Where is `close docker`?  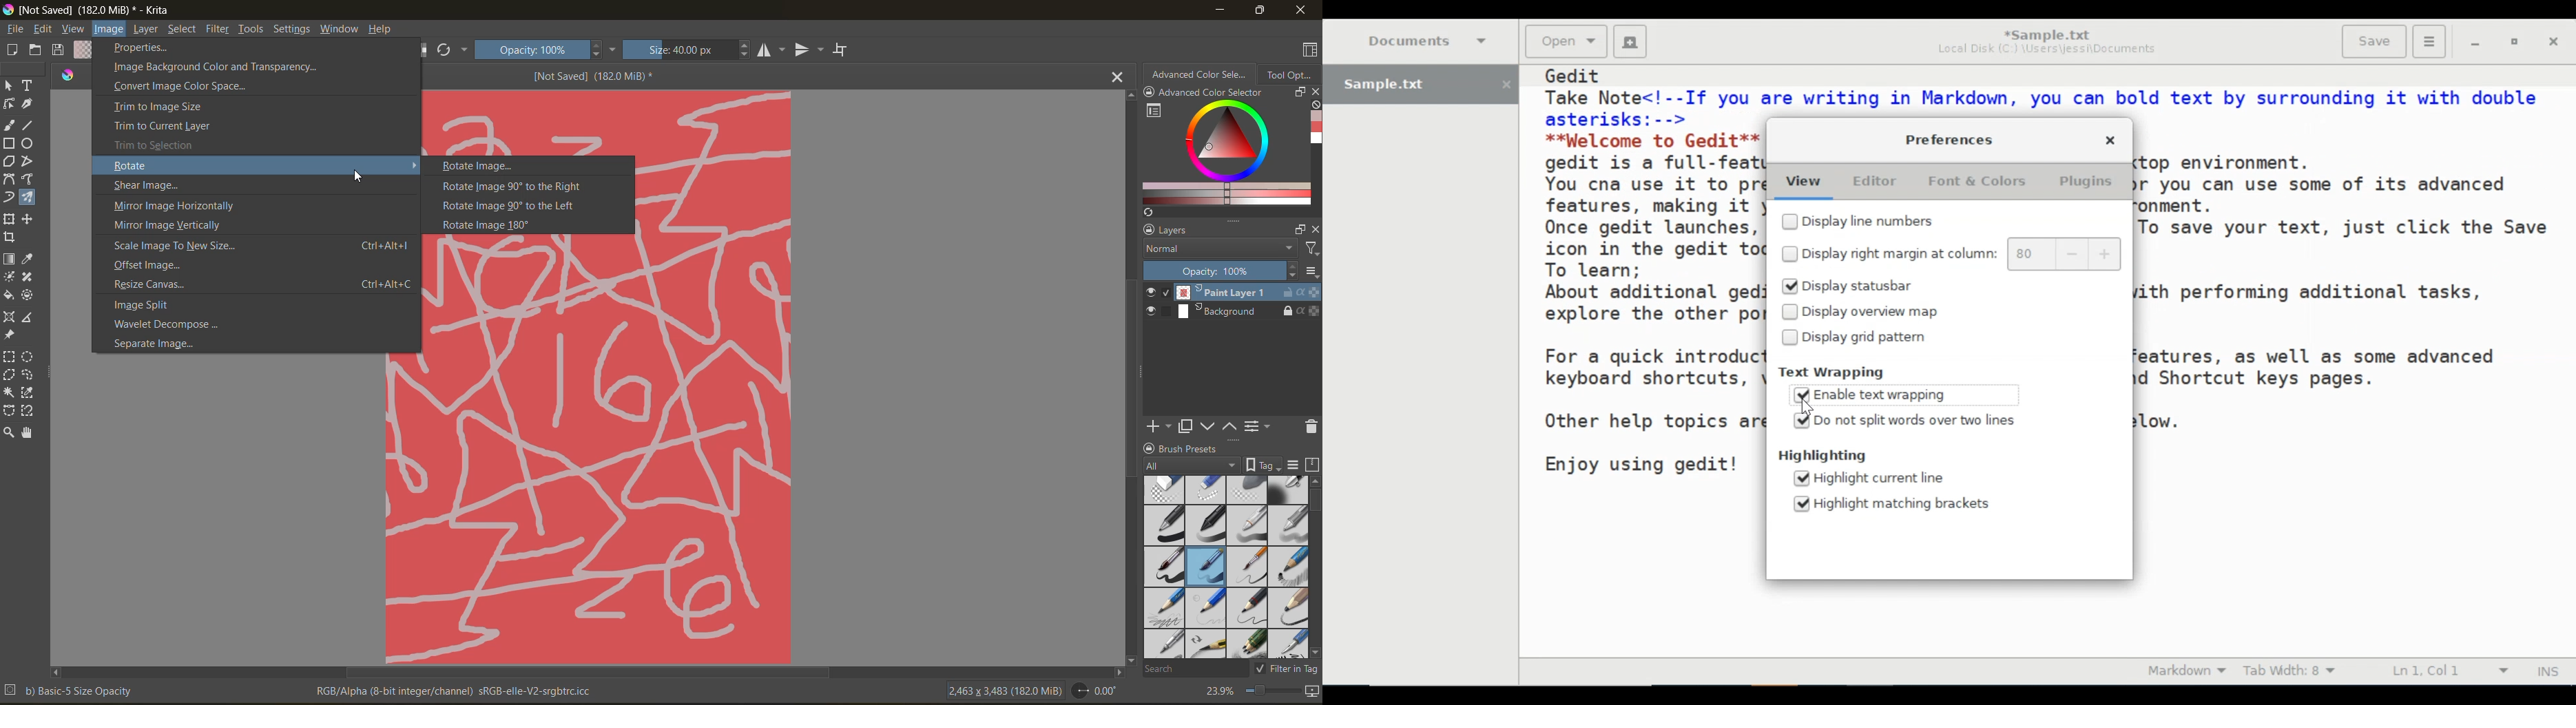 close docker is located at coordinates (1314, 92).